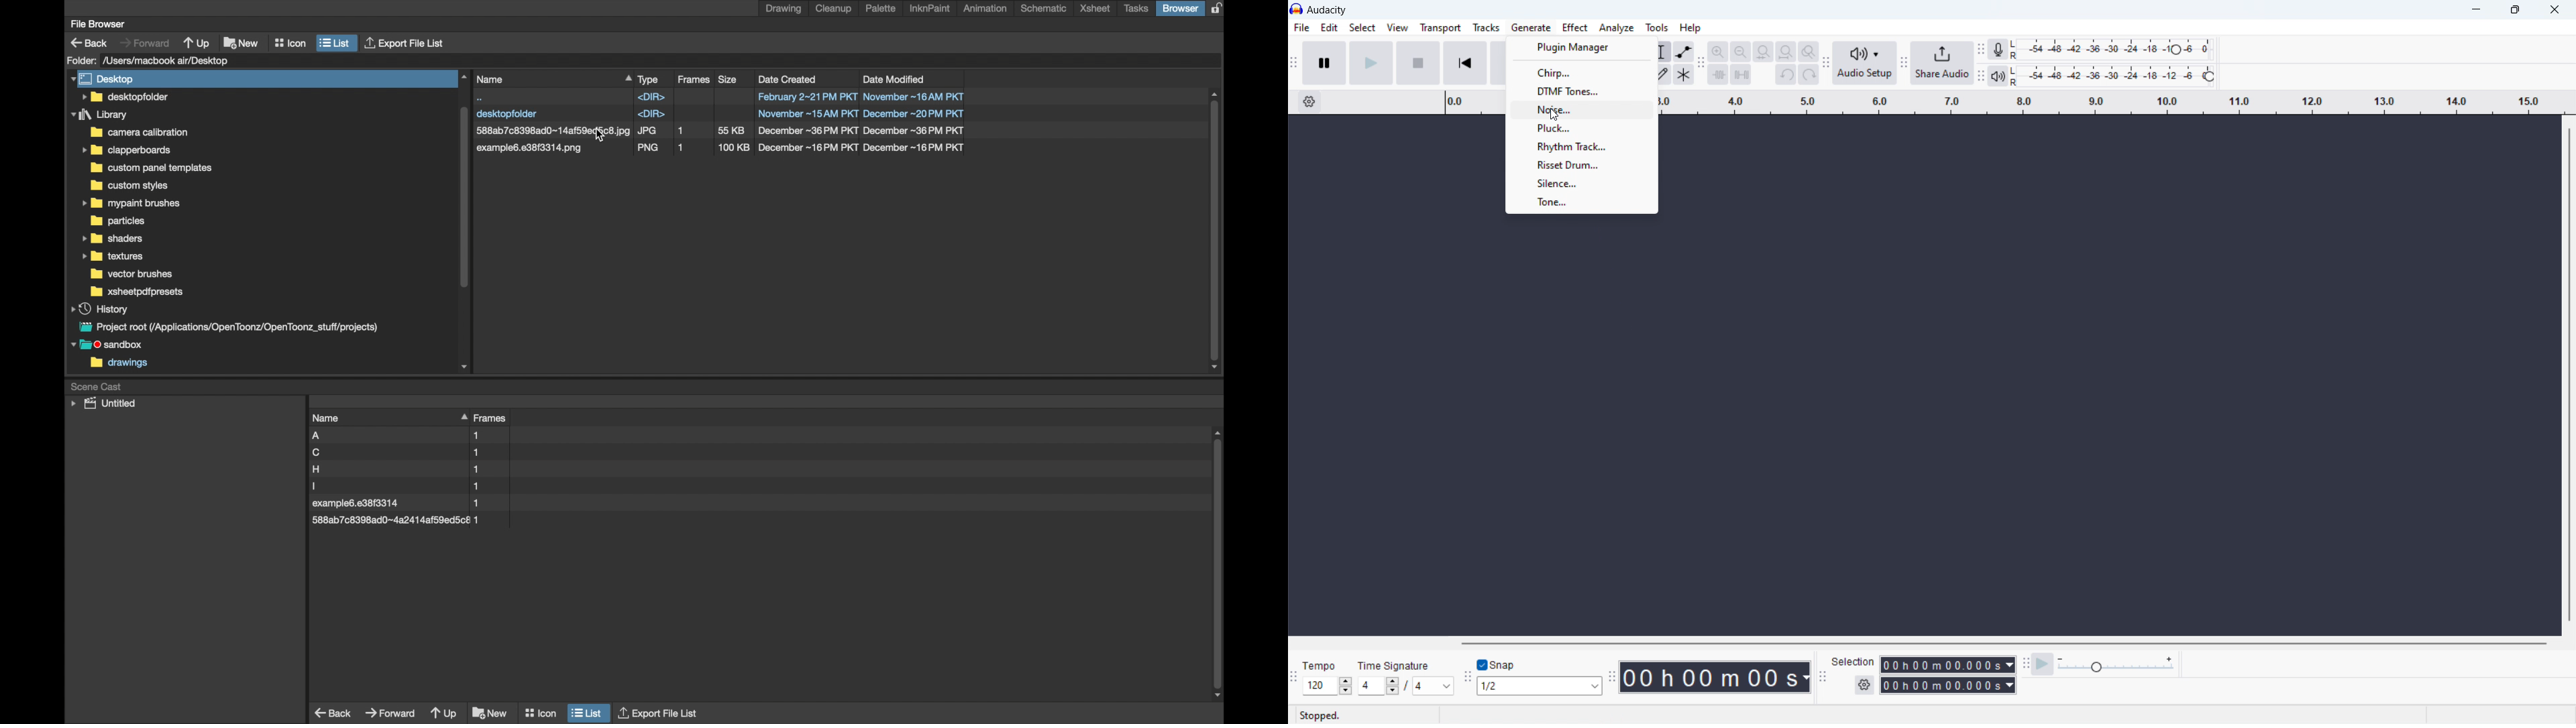 The height and width of the screenshot is (728, 2576). What do you see at coordinates (1497, 63) in the screenshot?
I see `skip to last` at bounding box center [1497, 63].